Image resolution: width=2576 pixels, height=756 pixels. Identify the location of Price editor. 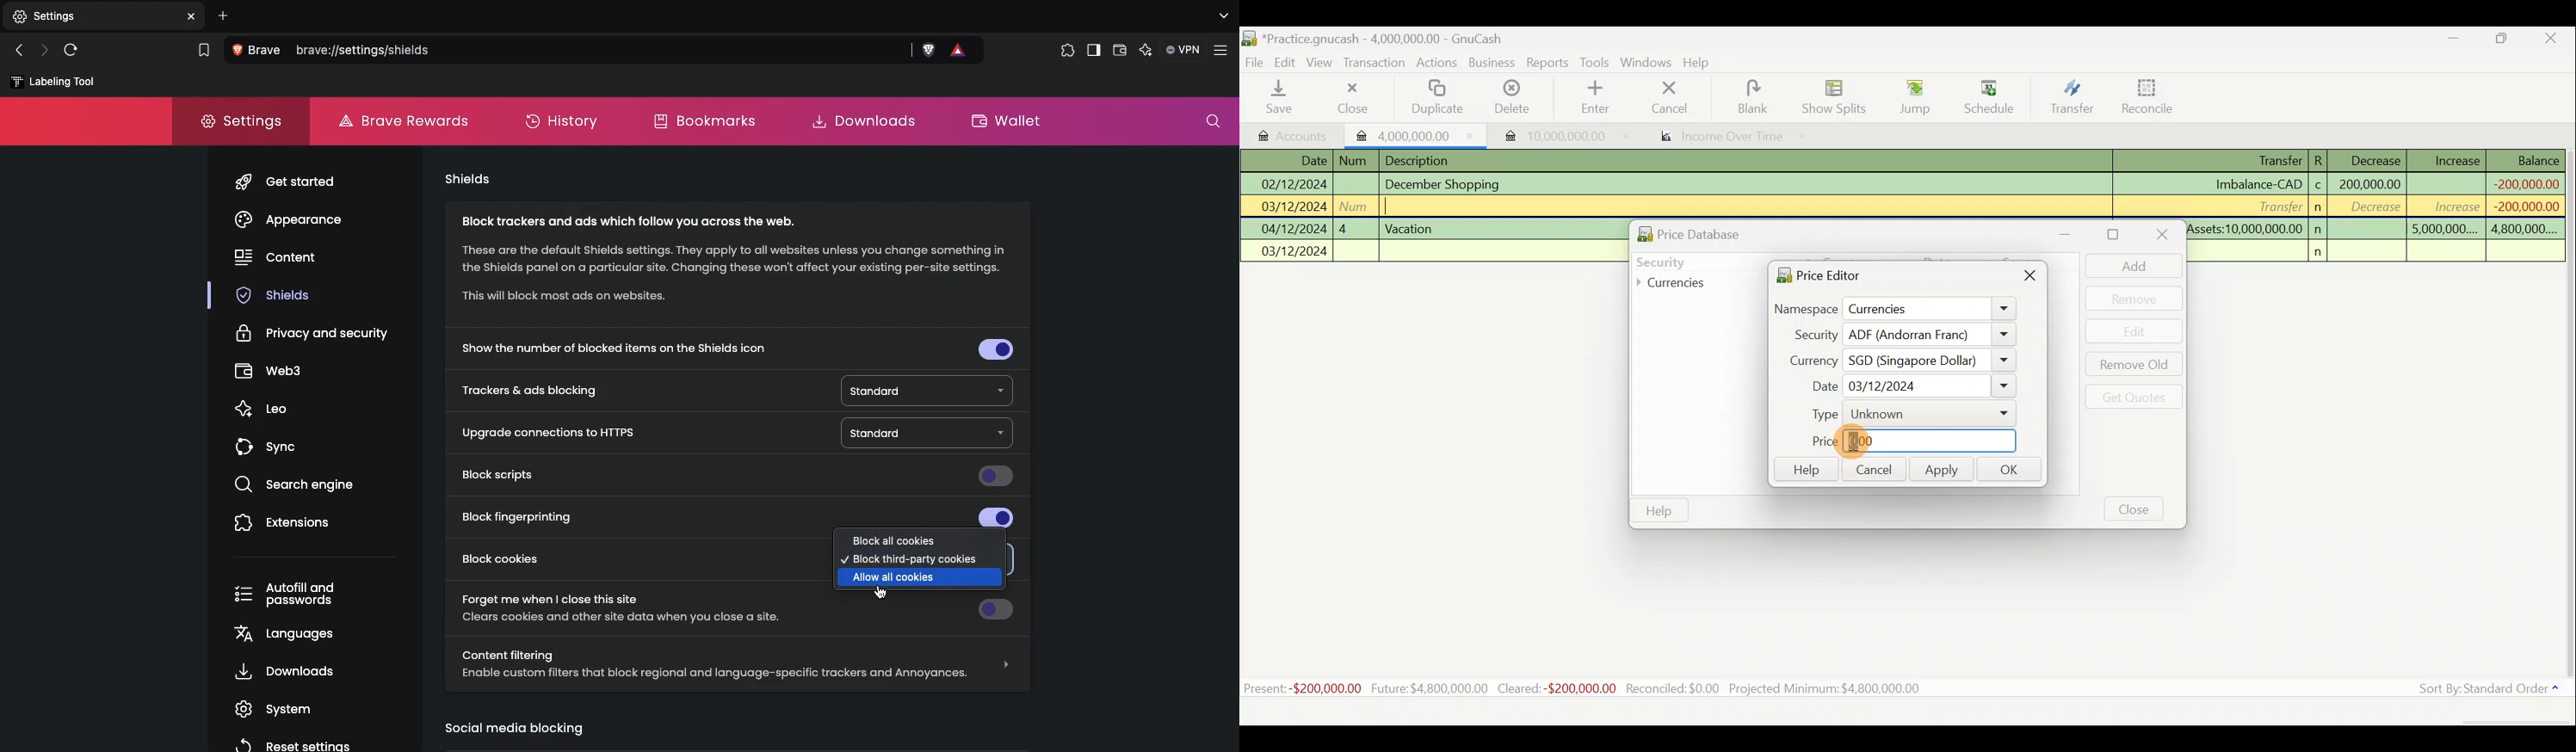
(1815, 274).